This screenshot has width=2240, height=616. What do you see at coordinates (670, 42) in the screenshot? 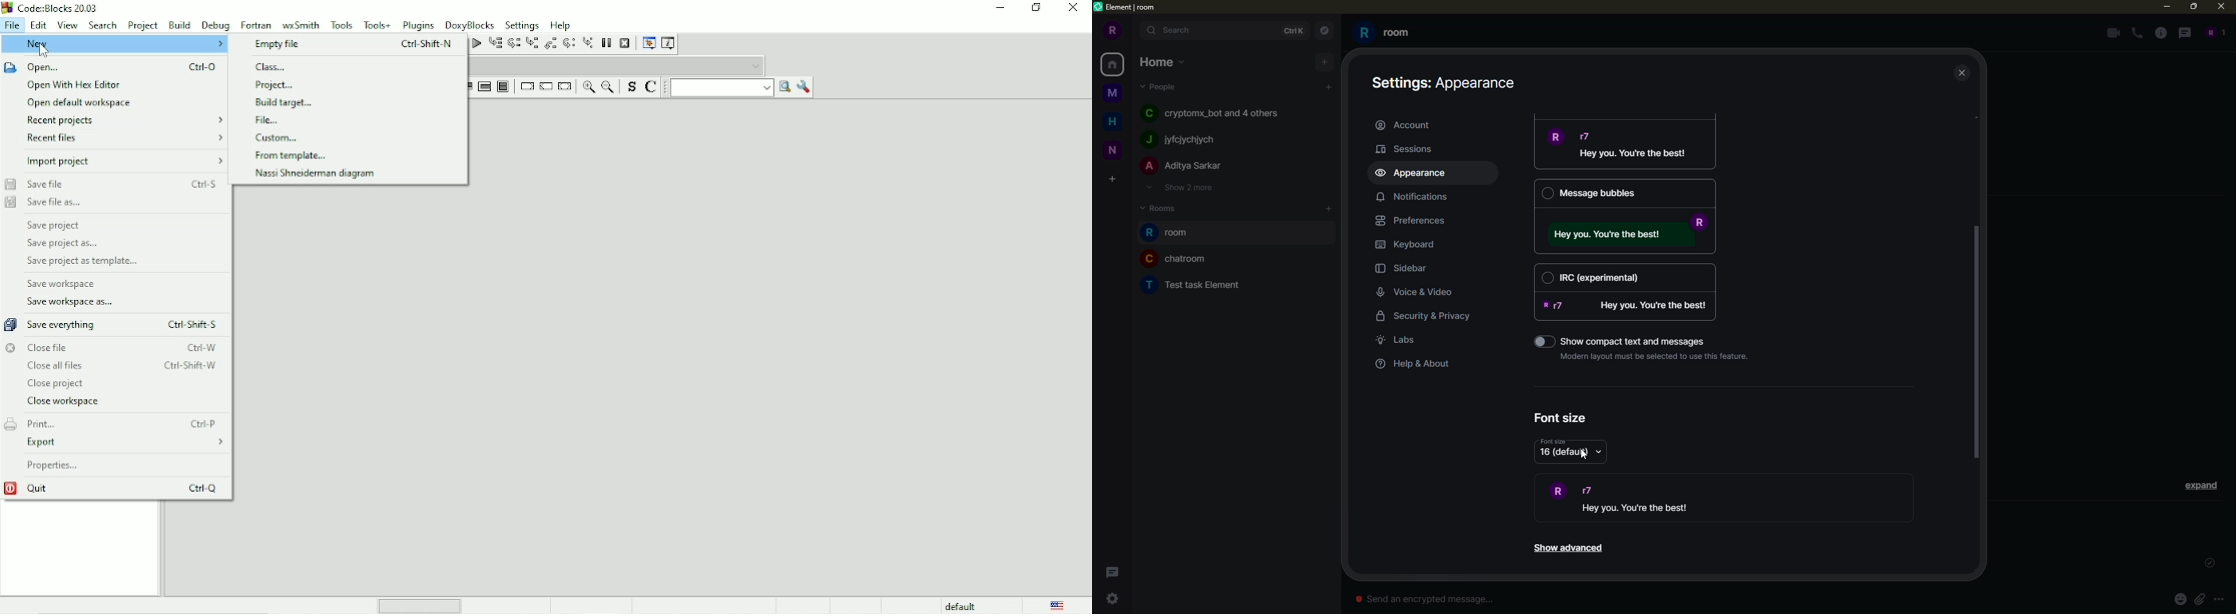
I see `Various info` at bounding box center [670, 42].